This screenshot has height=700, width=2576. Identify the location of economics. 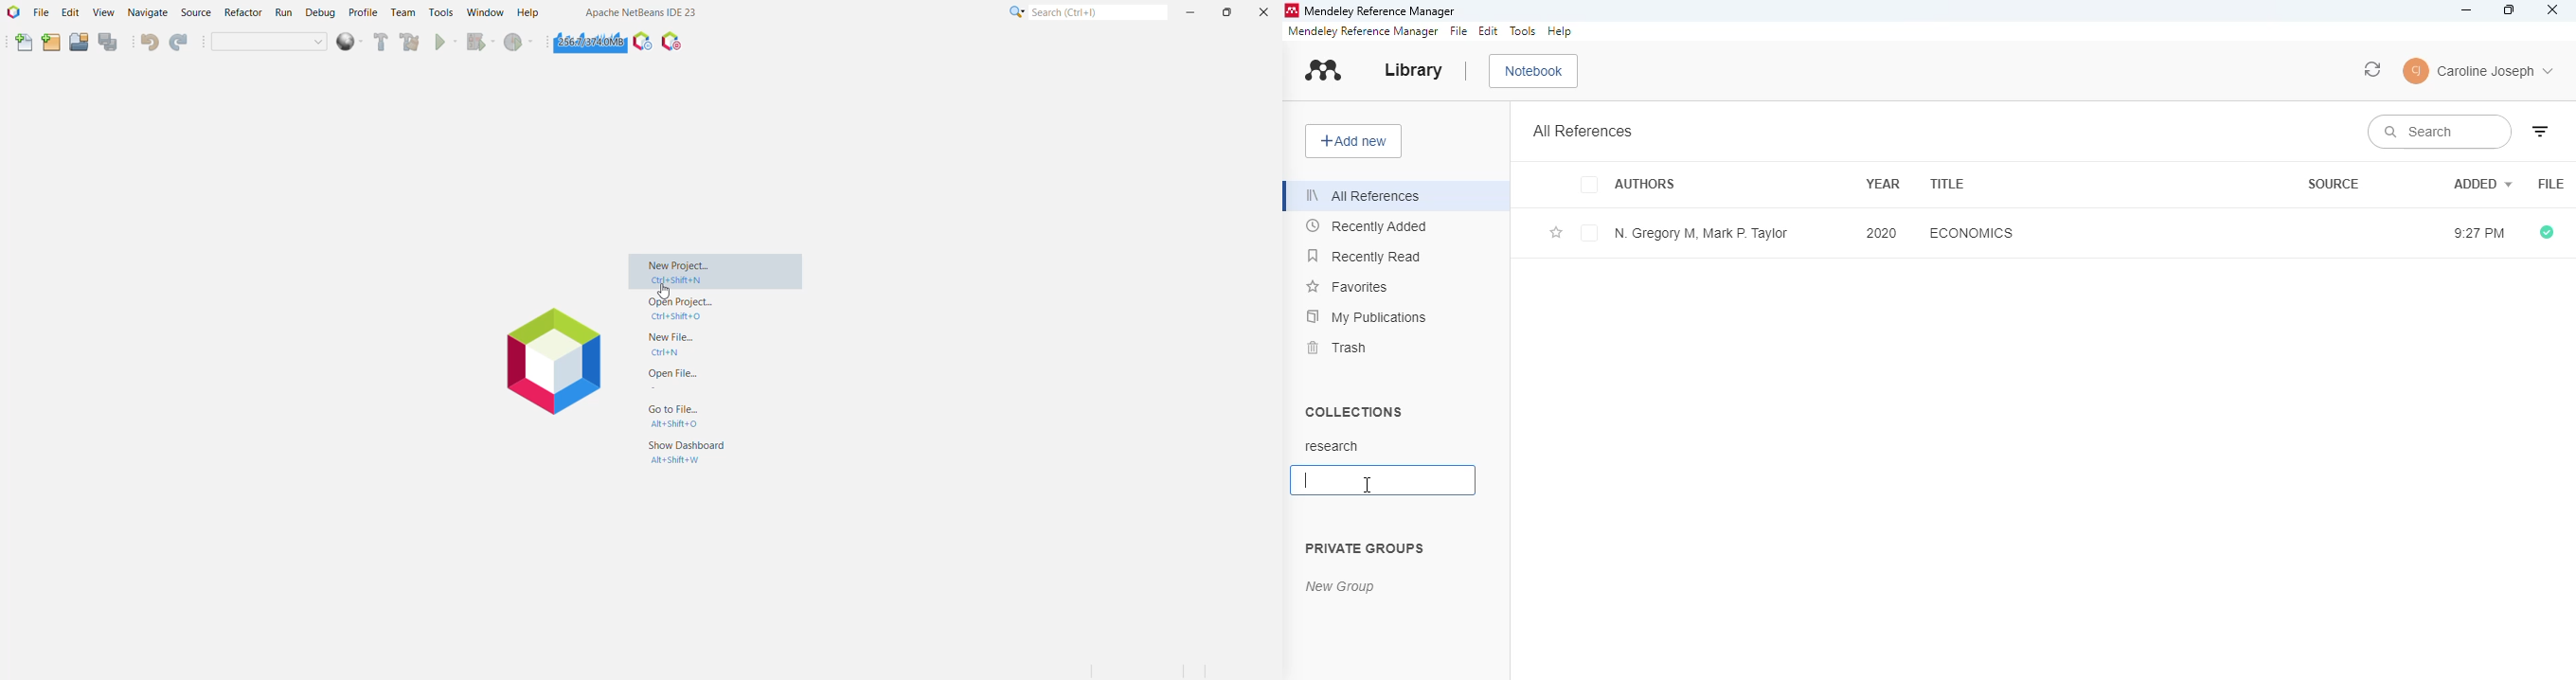
(1971, 232).